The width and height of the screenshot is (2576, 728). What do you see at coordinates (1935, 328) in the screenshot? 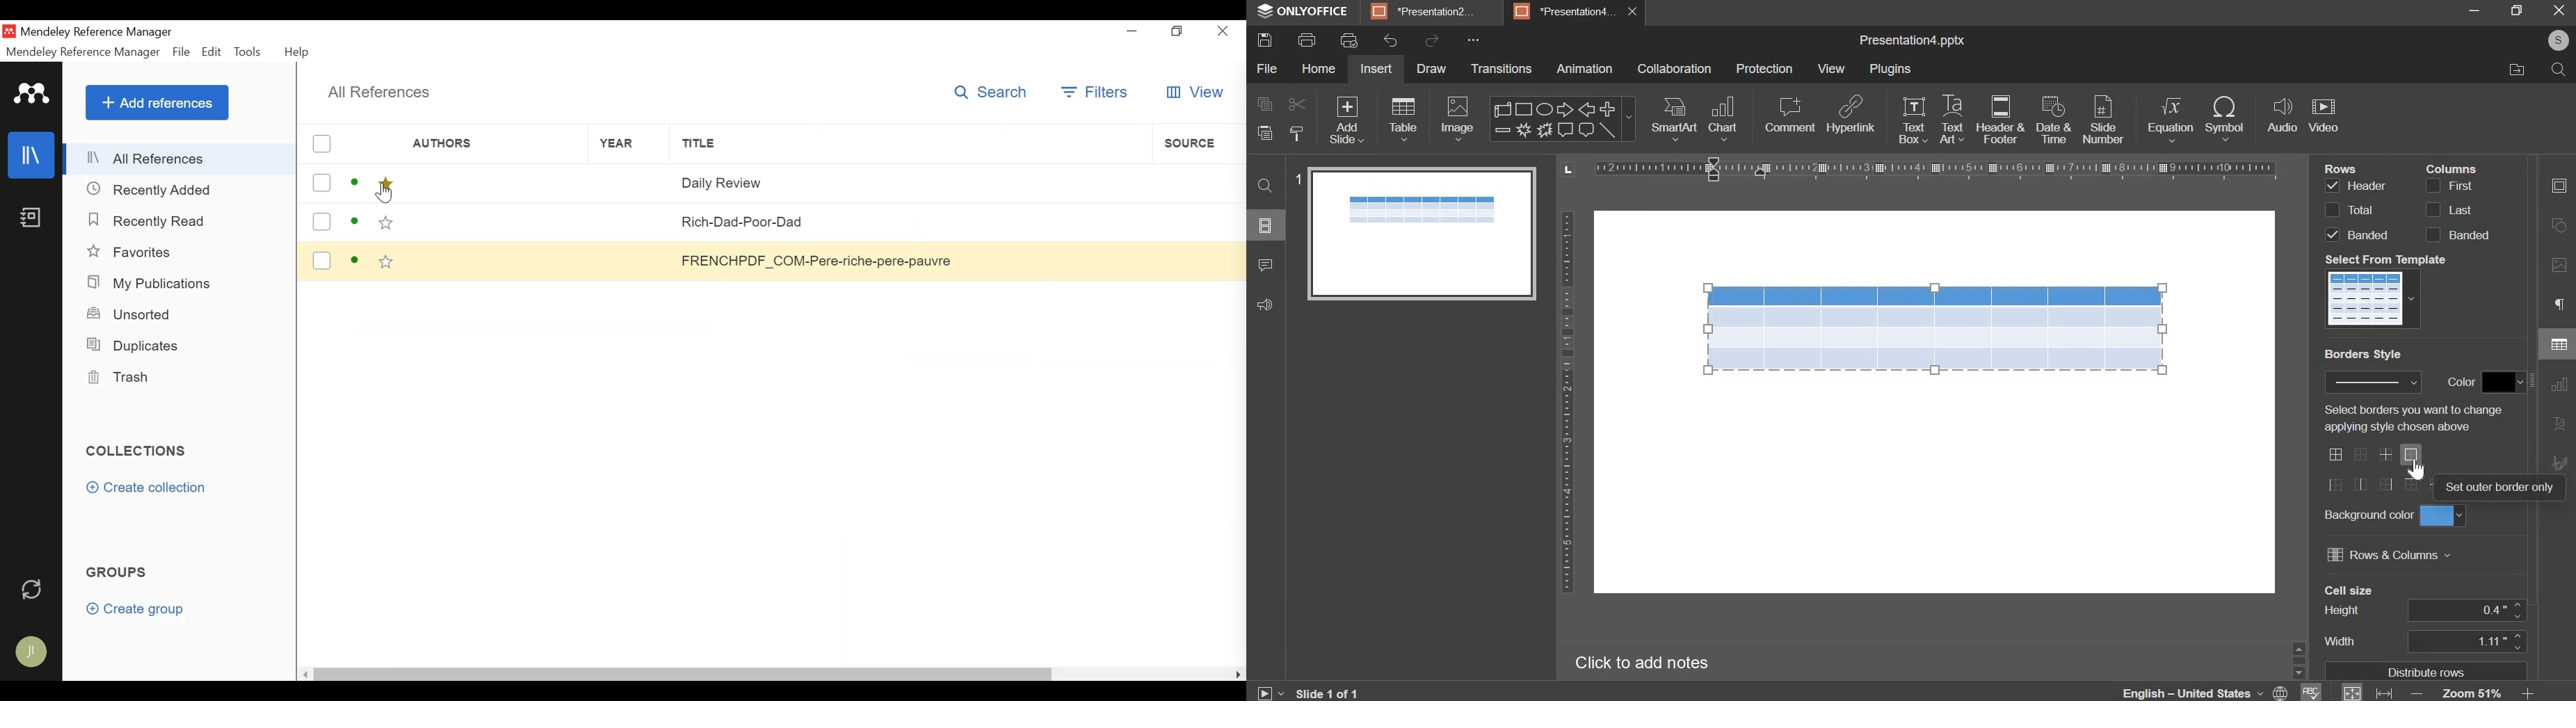
I see `table` at bounding box center [1935, 328].